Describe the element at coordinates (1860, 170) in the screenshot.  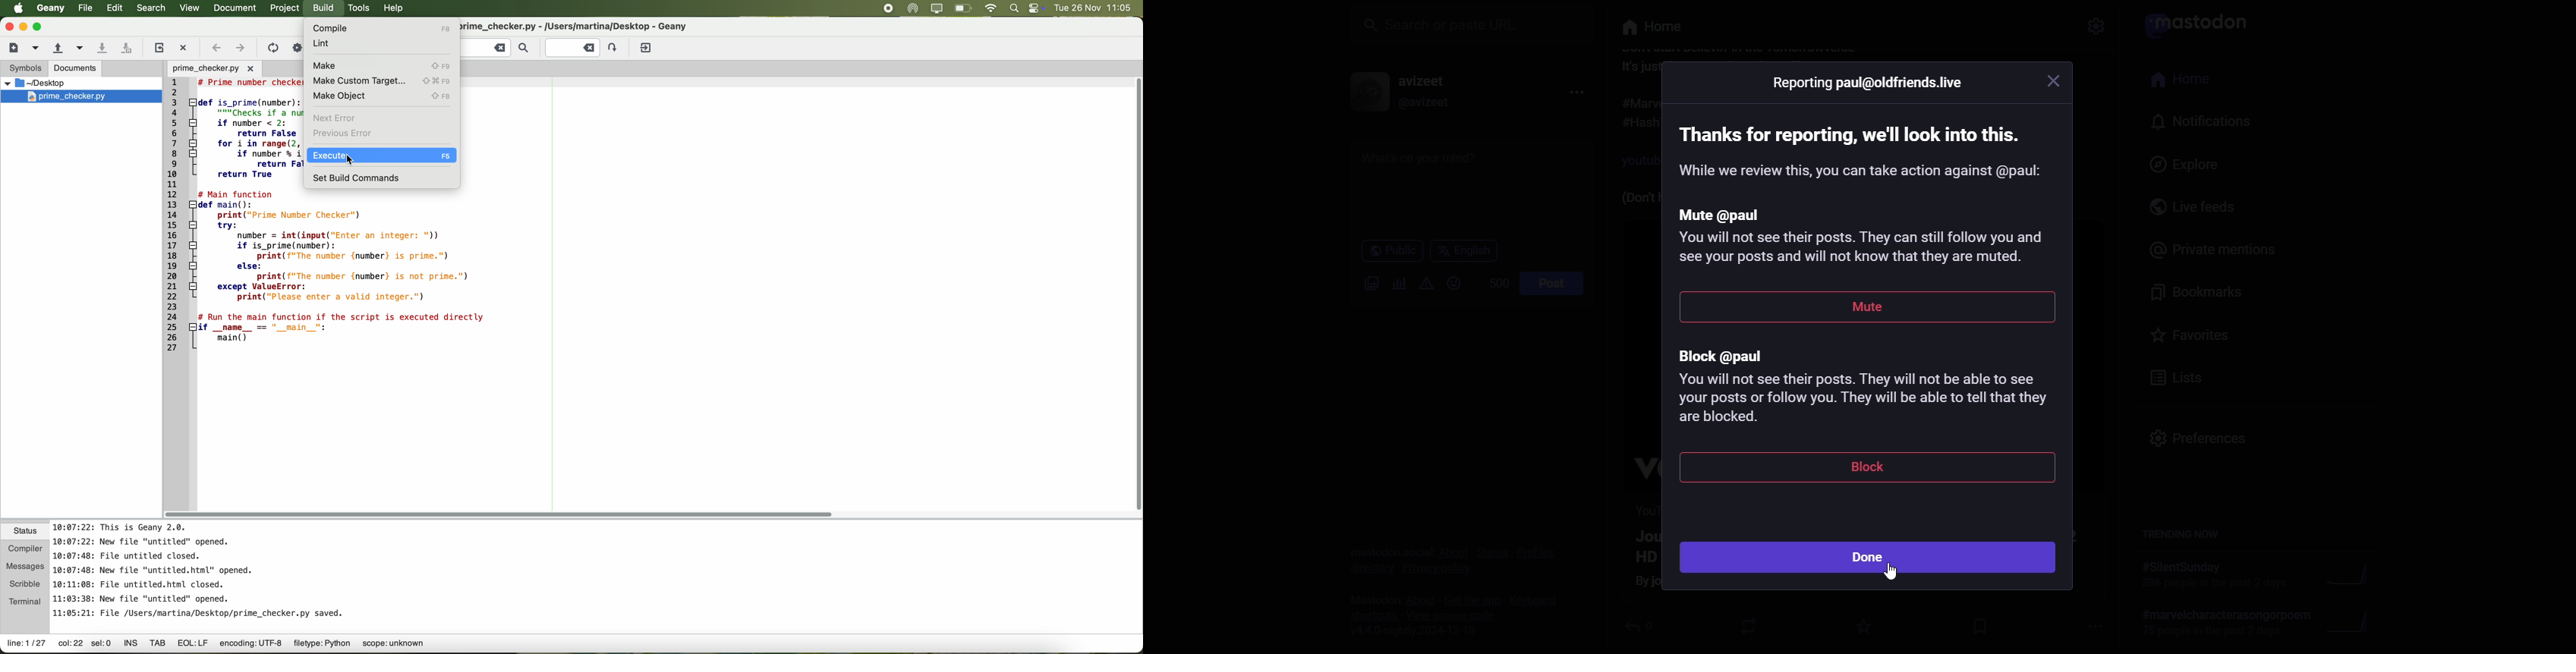
I see `` at that location.